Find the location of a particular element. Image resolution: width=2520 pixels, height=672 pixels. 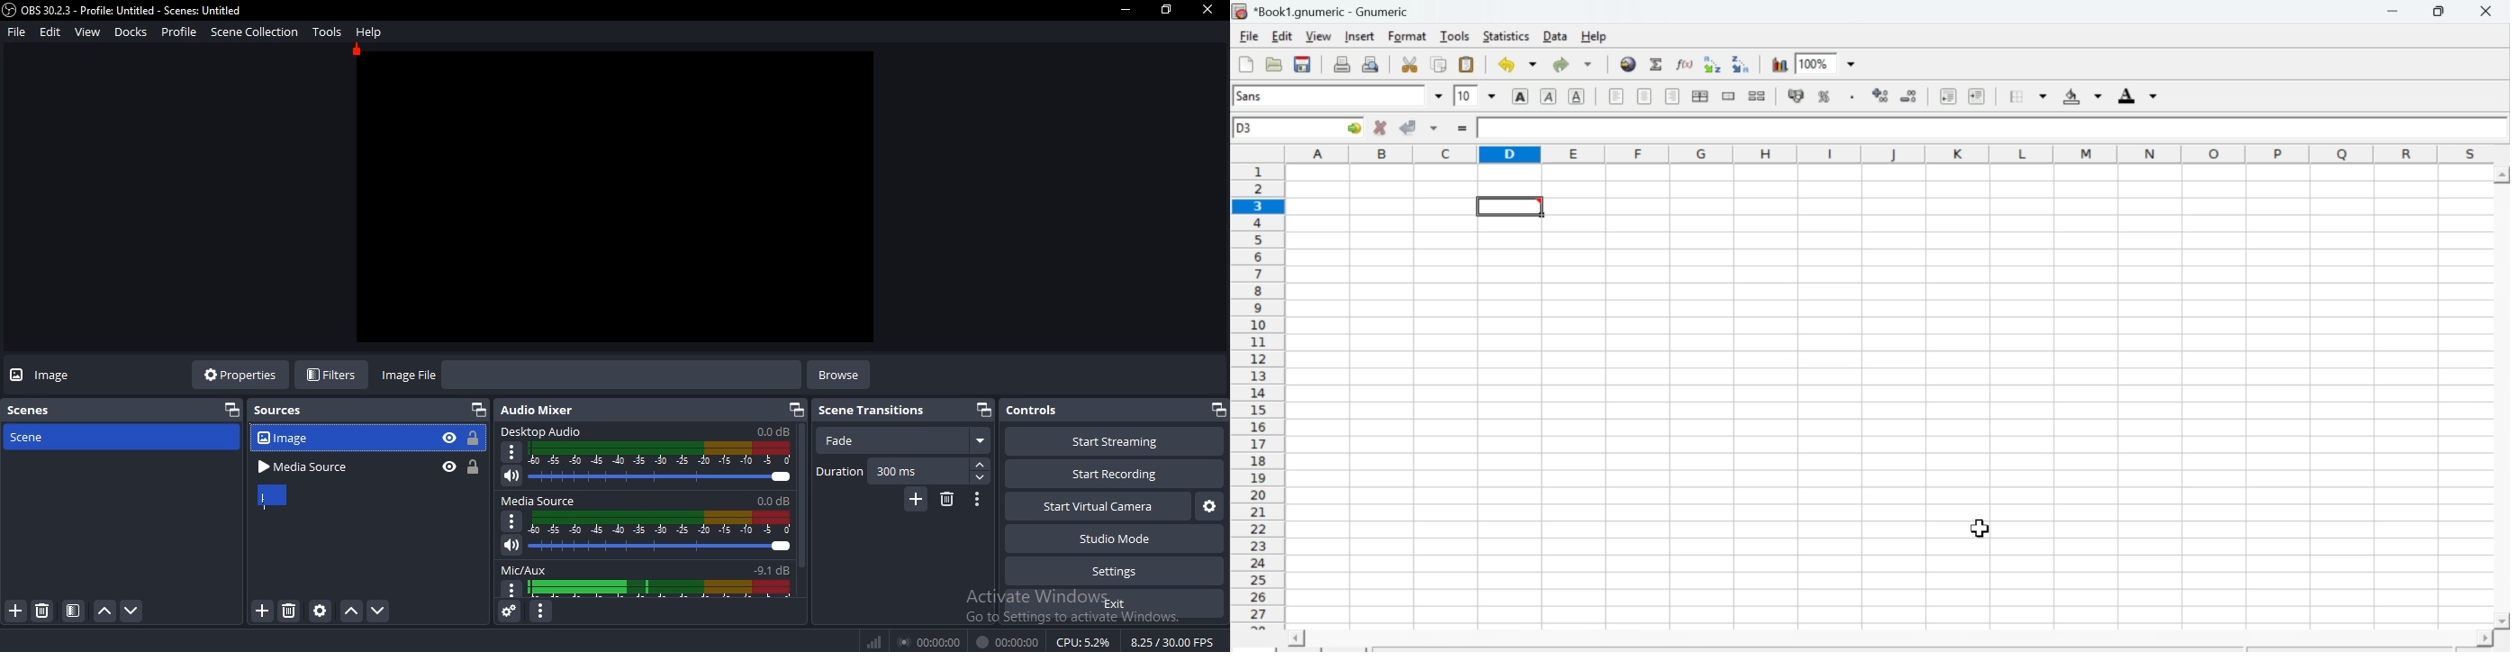

scene is located at coordinates (73, 611).